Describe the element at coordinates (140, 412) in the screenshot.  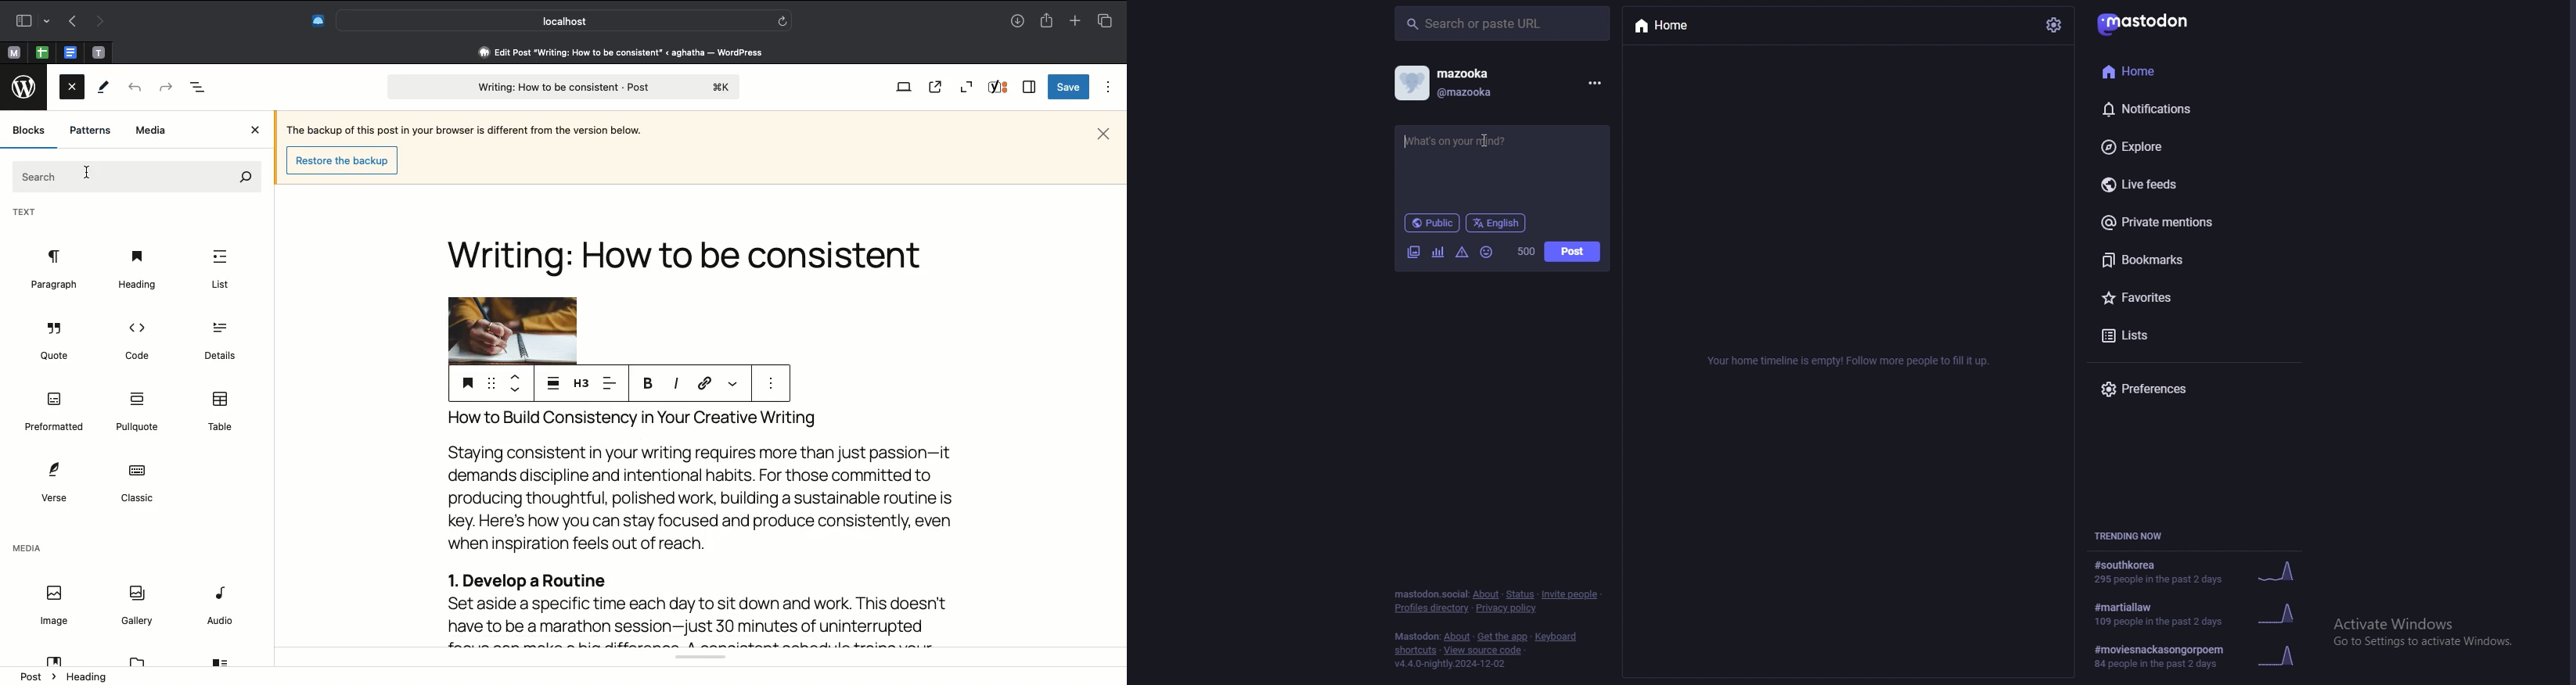
I see `Pullquote` at that location.